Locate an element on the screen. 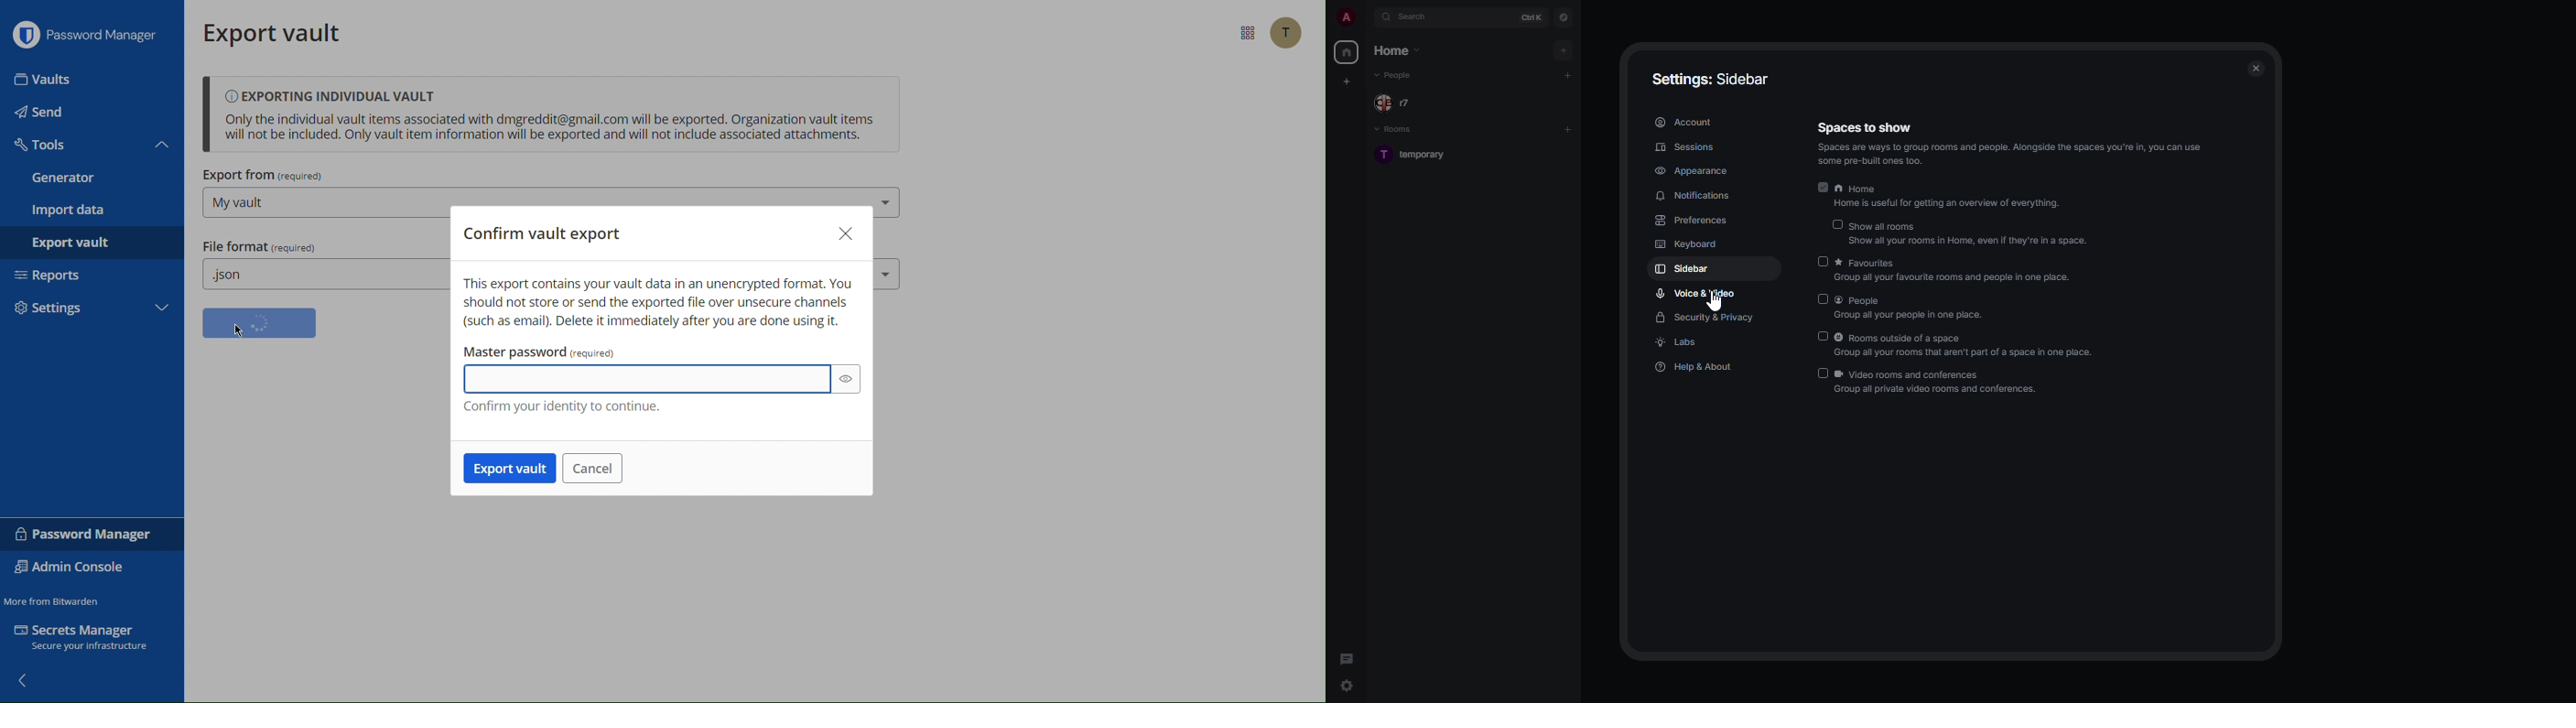  labs is located at coordinates (1677, 344).